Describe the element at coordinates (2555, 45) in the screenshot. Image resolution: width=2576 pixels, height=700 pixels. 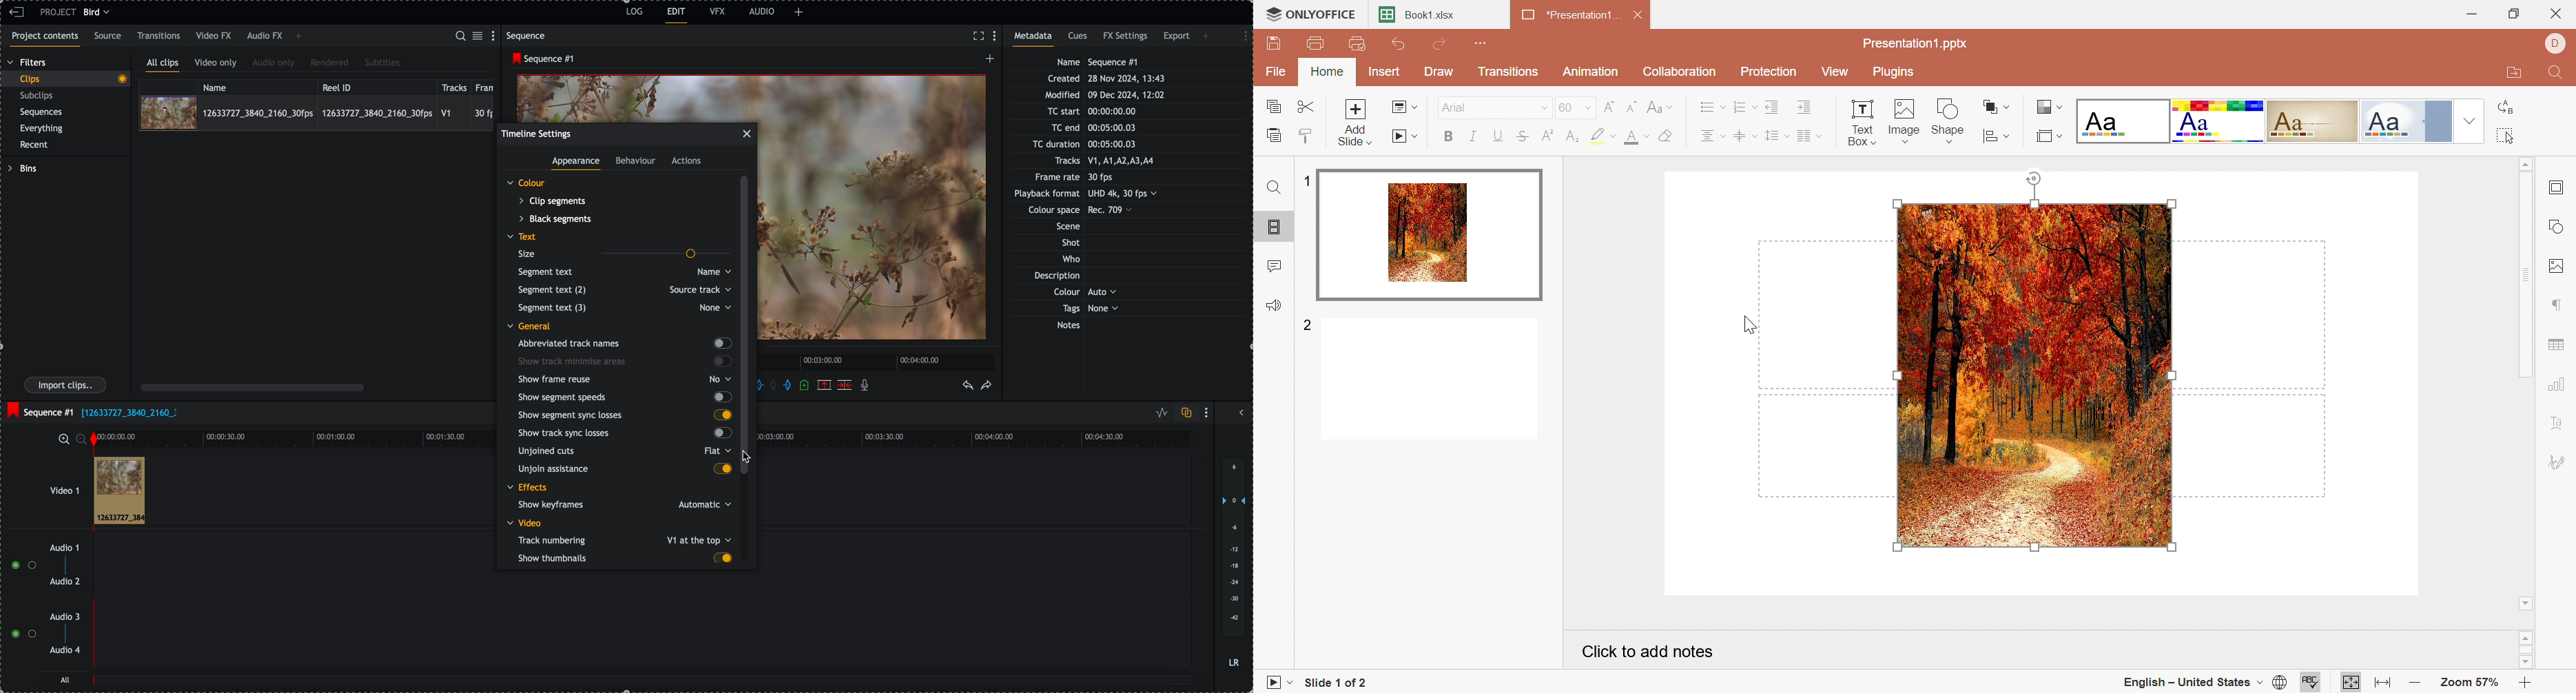
I see `Dell` at that location.